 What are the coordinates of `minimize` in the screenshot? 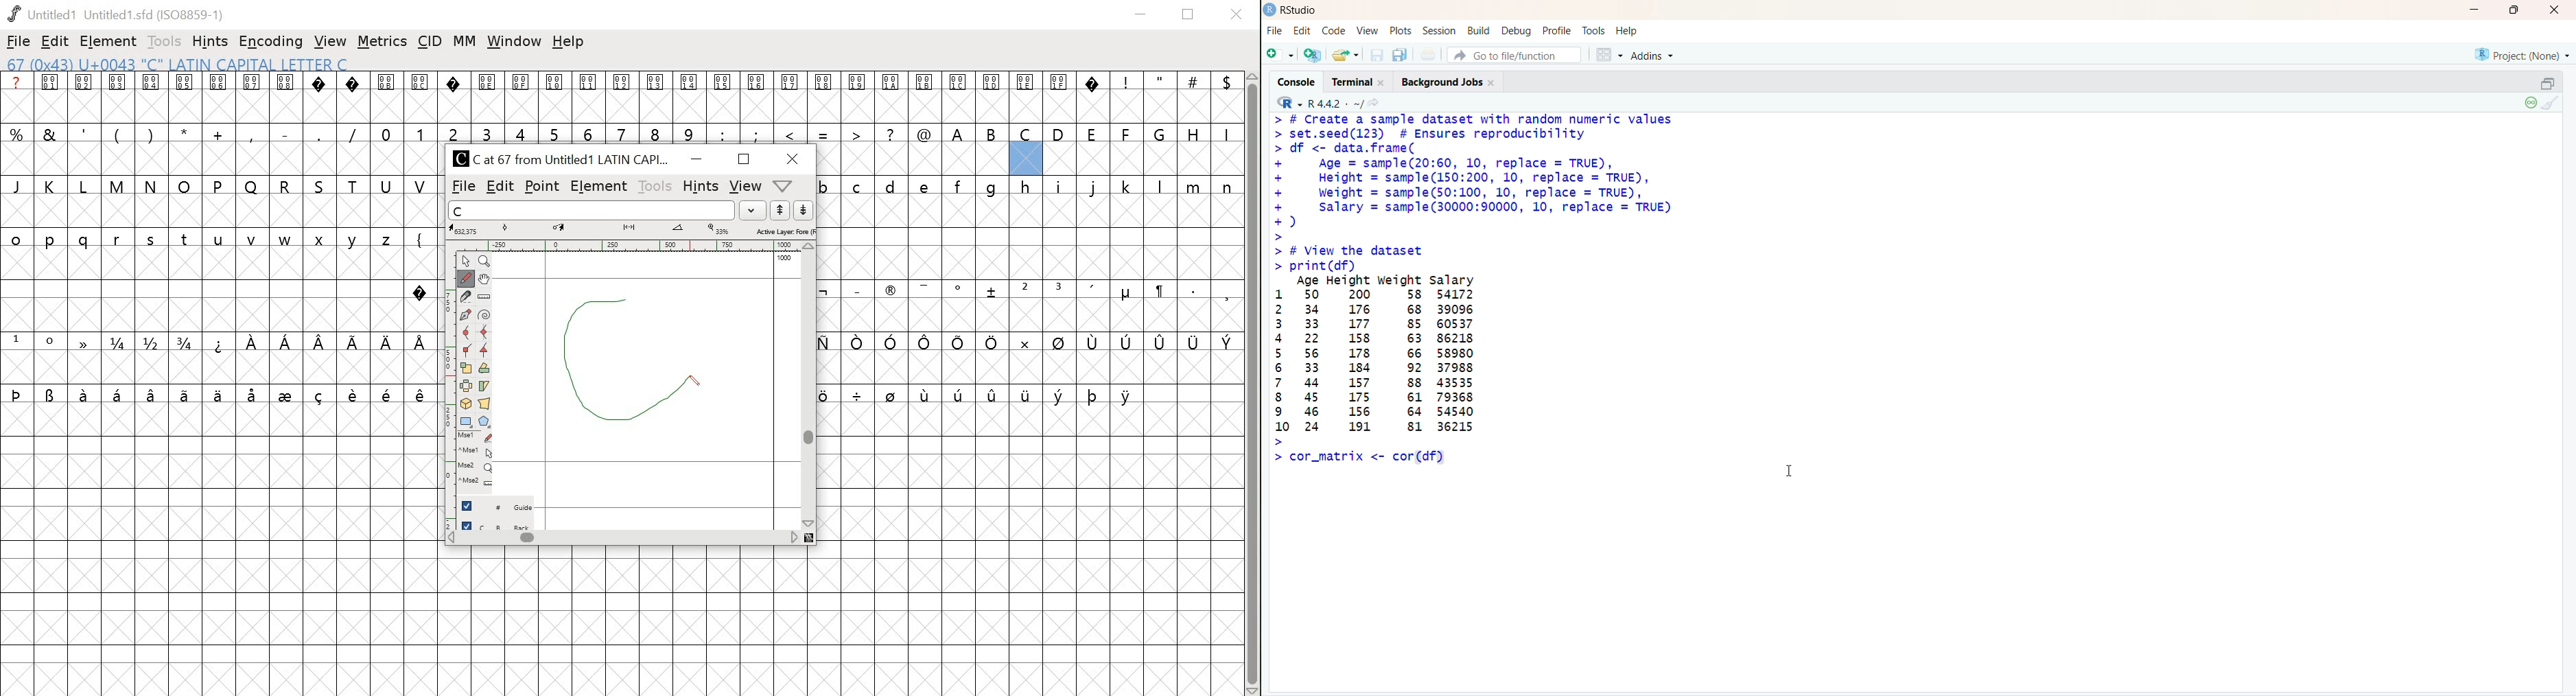 It's located at (696, 159).